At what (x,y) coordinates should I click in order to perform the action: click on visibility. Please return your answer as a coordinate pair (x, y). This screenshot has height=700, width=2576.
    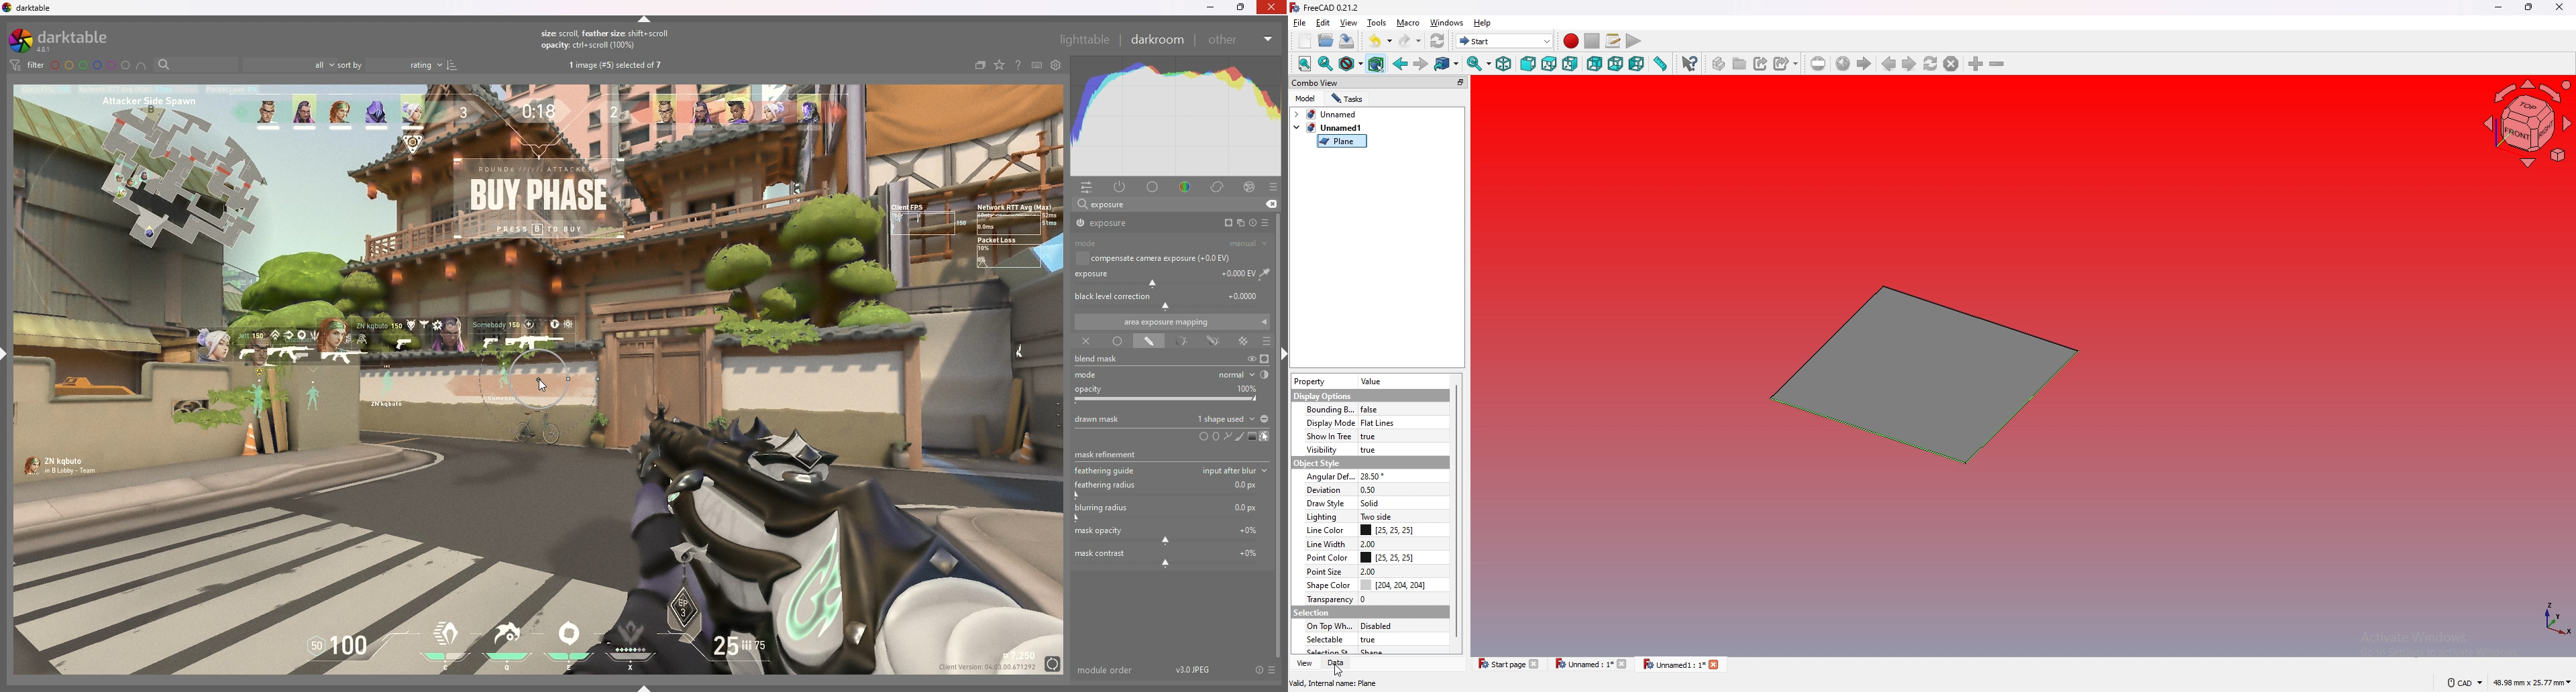
    Looking at the image, I should click on (1322, 449).